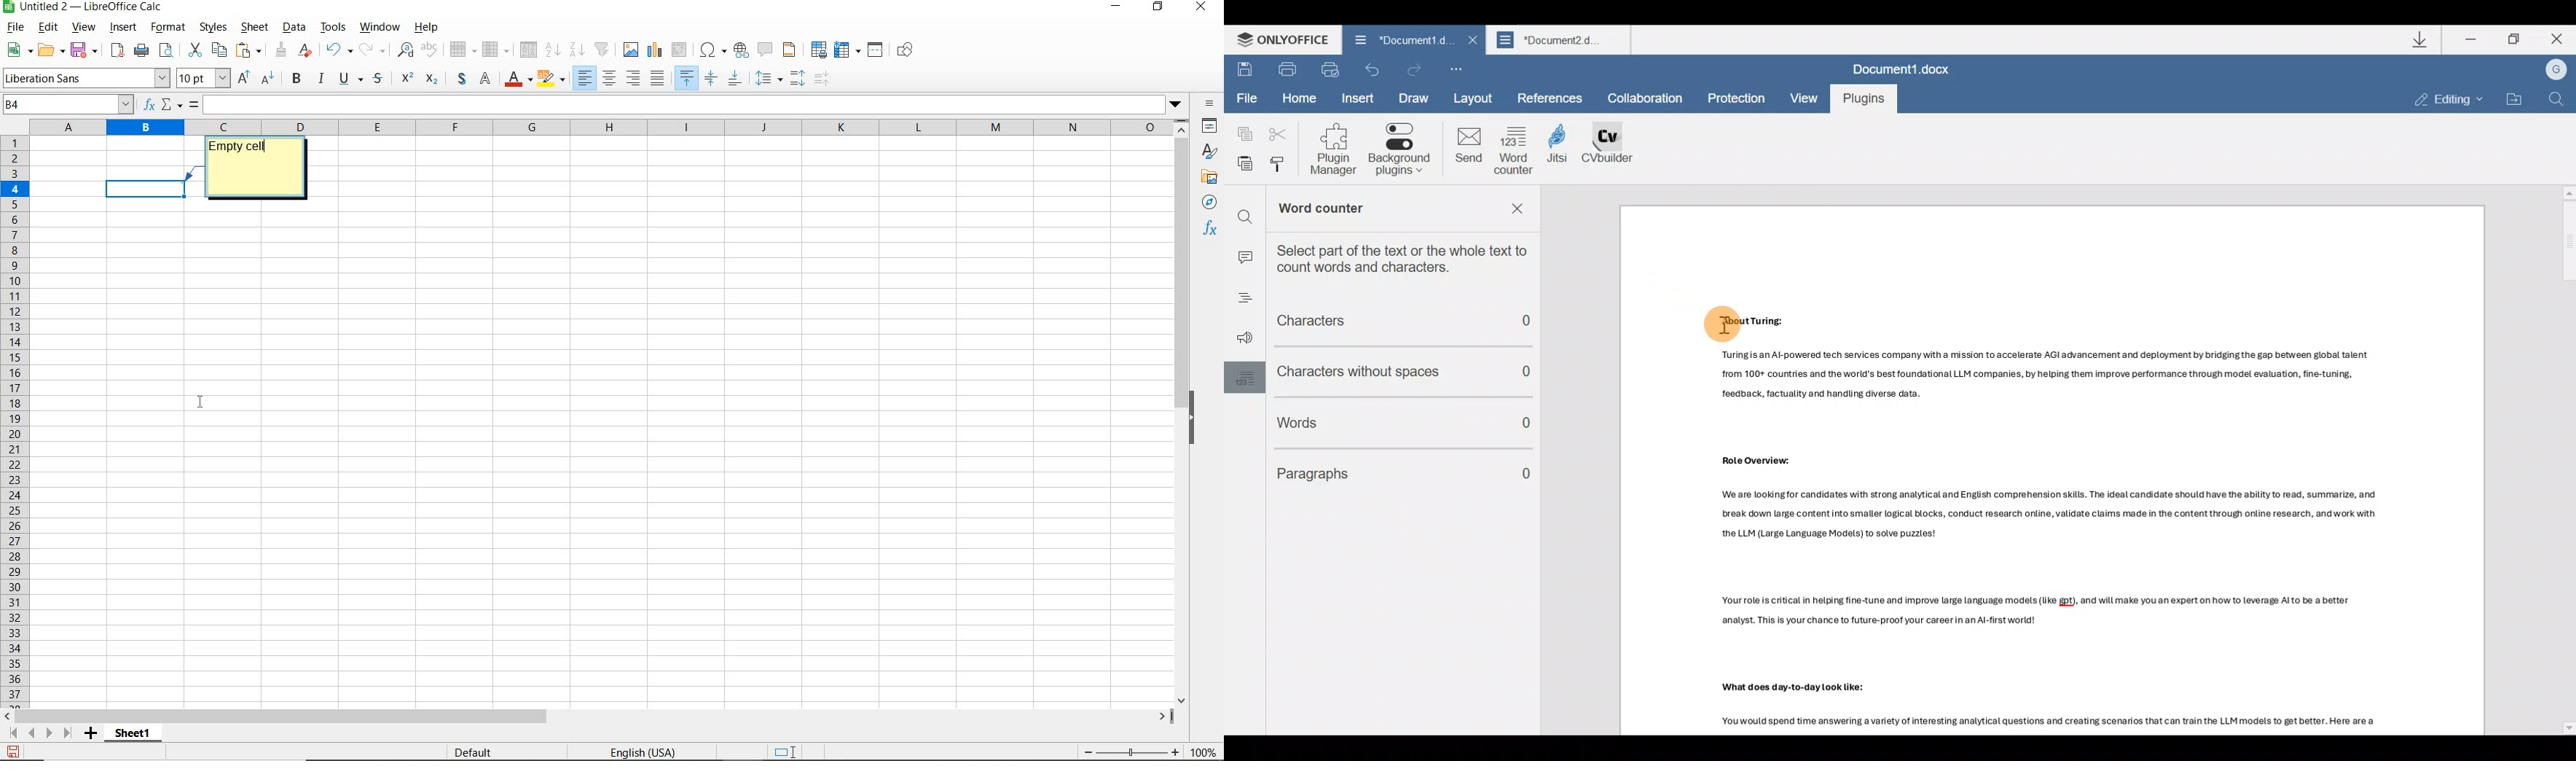 The image size is (2576, 784). What do you see at coordinates (268, 79) in the screenshot?
I see `Decrease font size` at bounding box center [268, 79].